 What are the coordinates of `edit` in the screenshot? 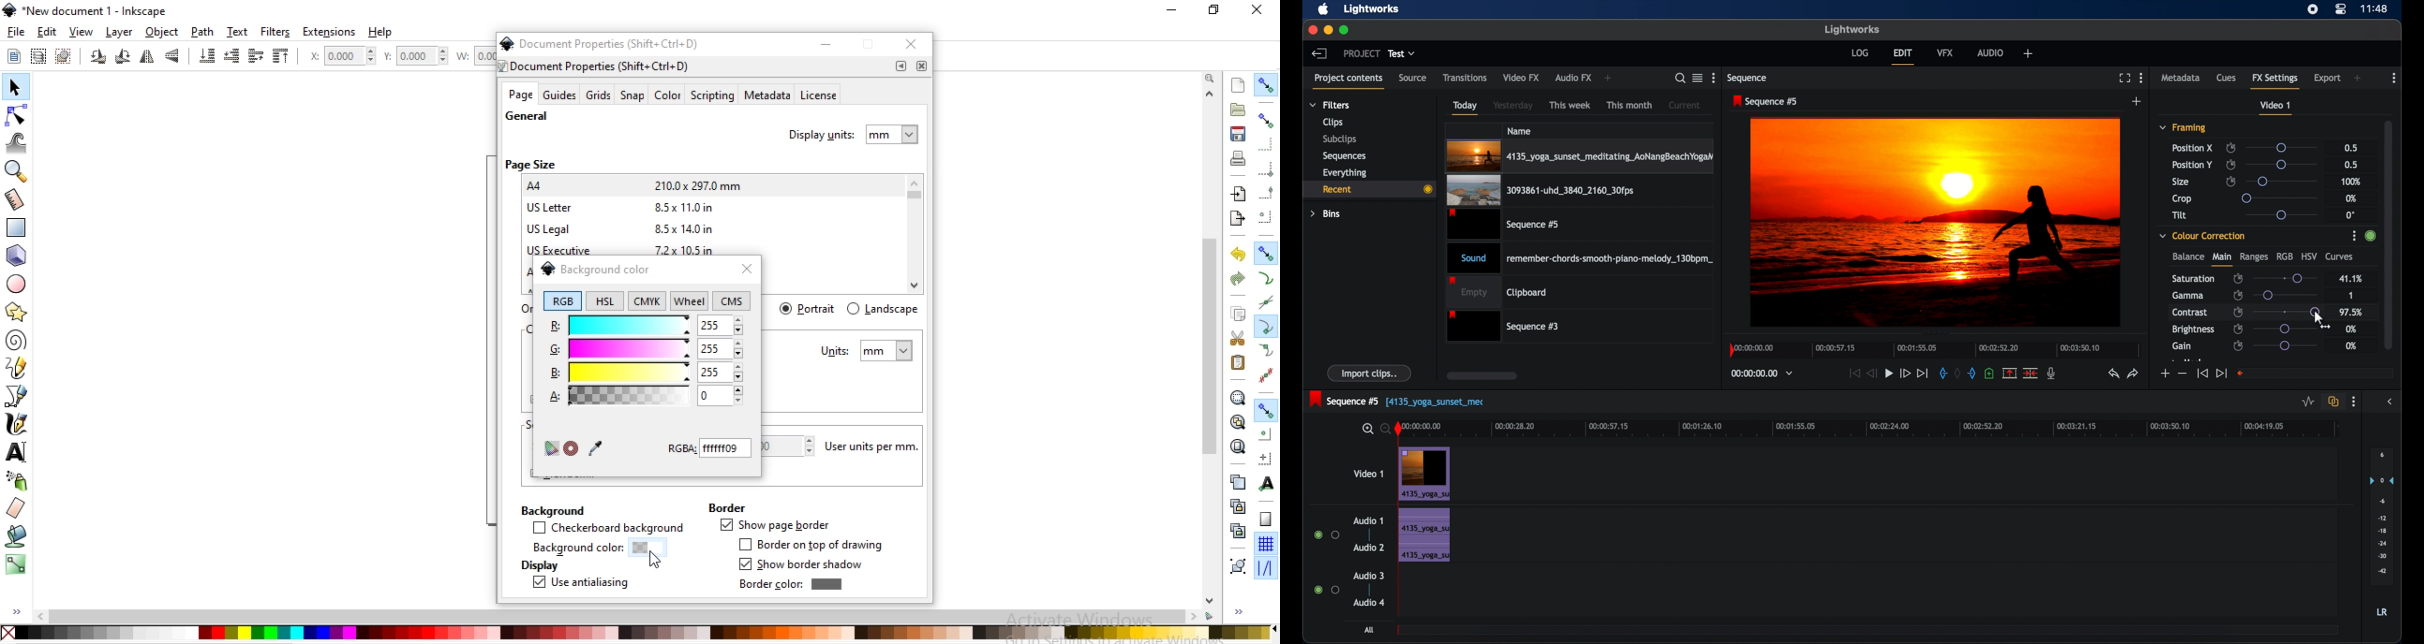 It's located at (46, 32).